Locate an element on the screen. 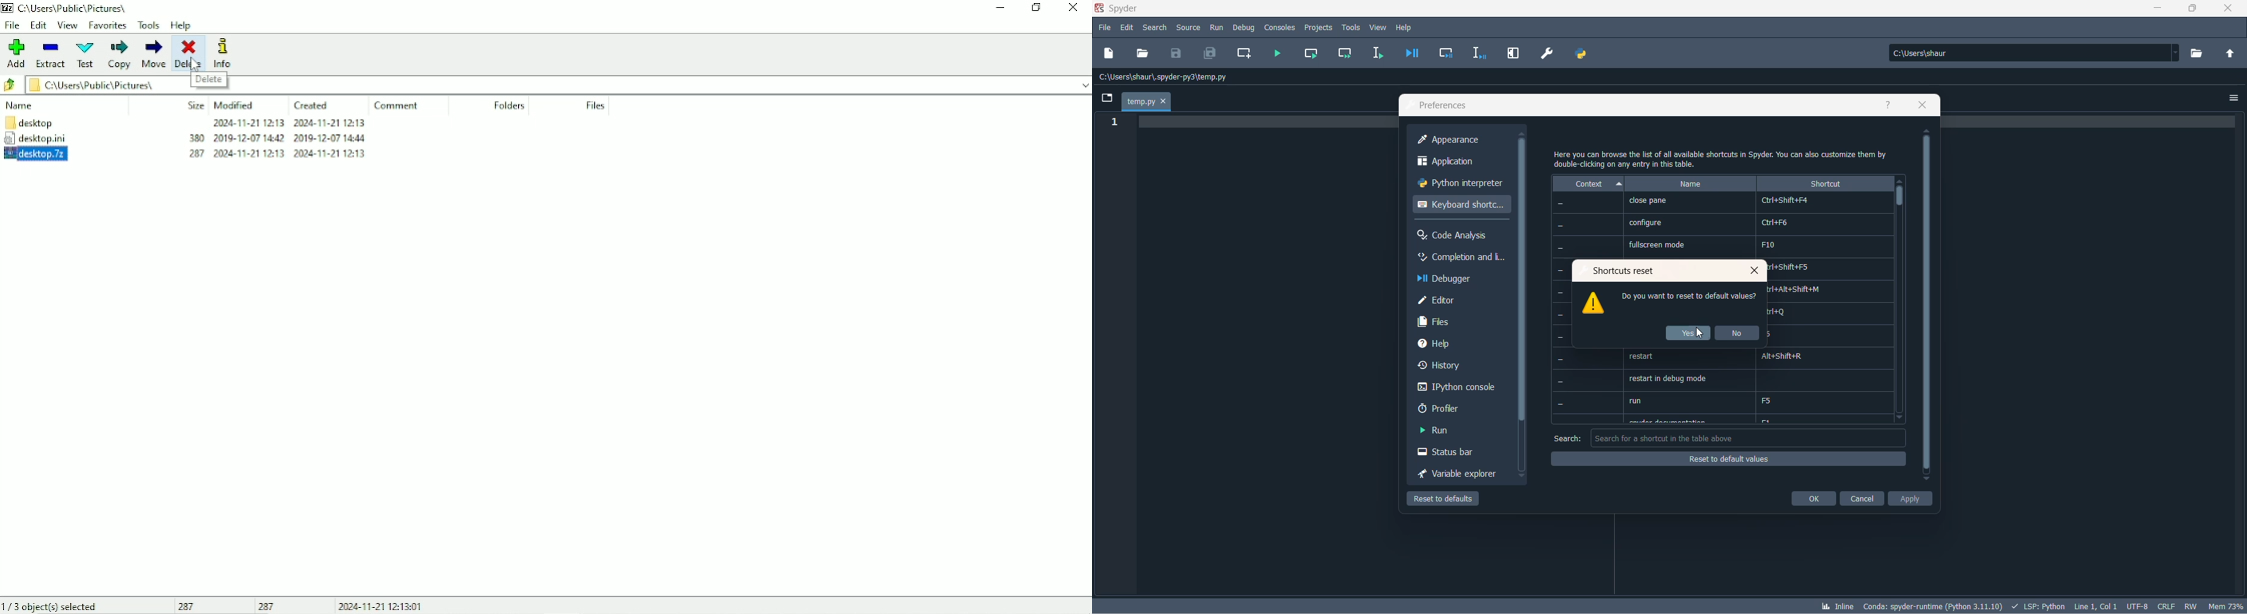  path is located at coordinates (2029, 54).